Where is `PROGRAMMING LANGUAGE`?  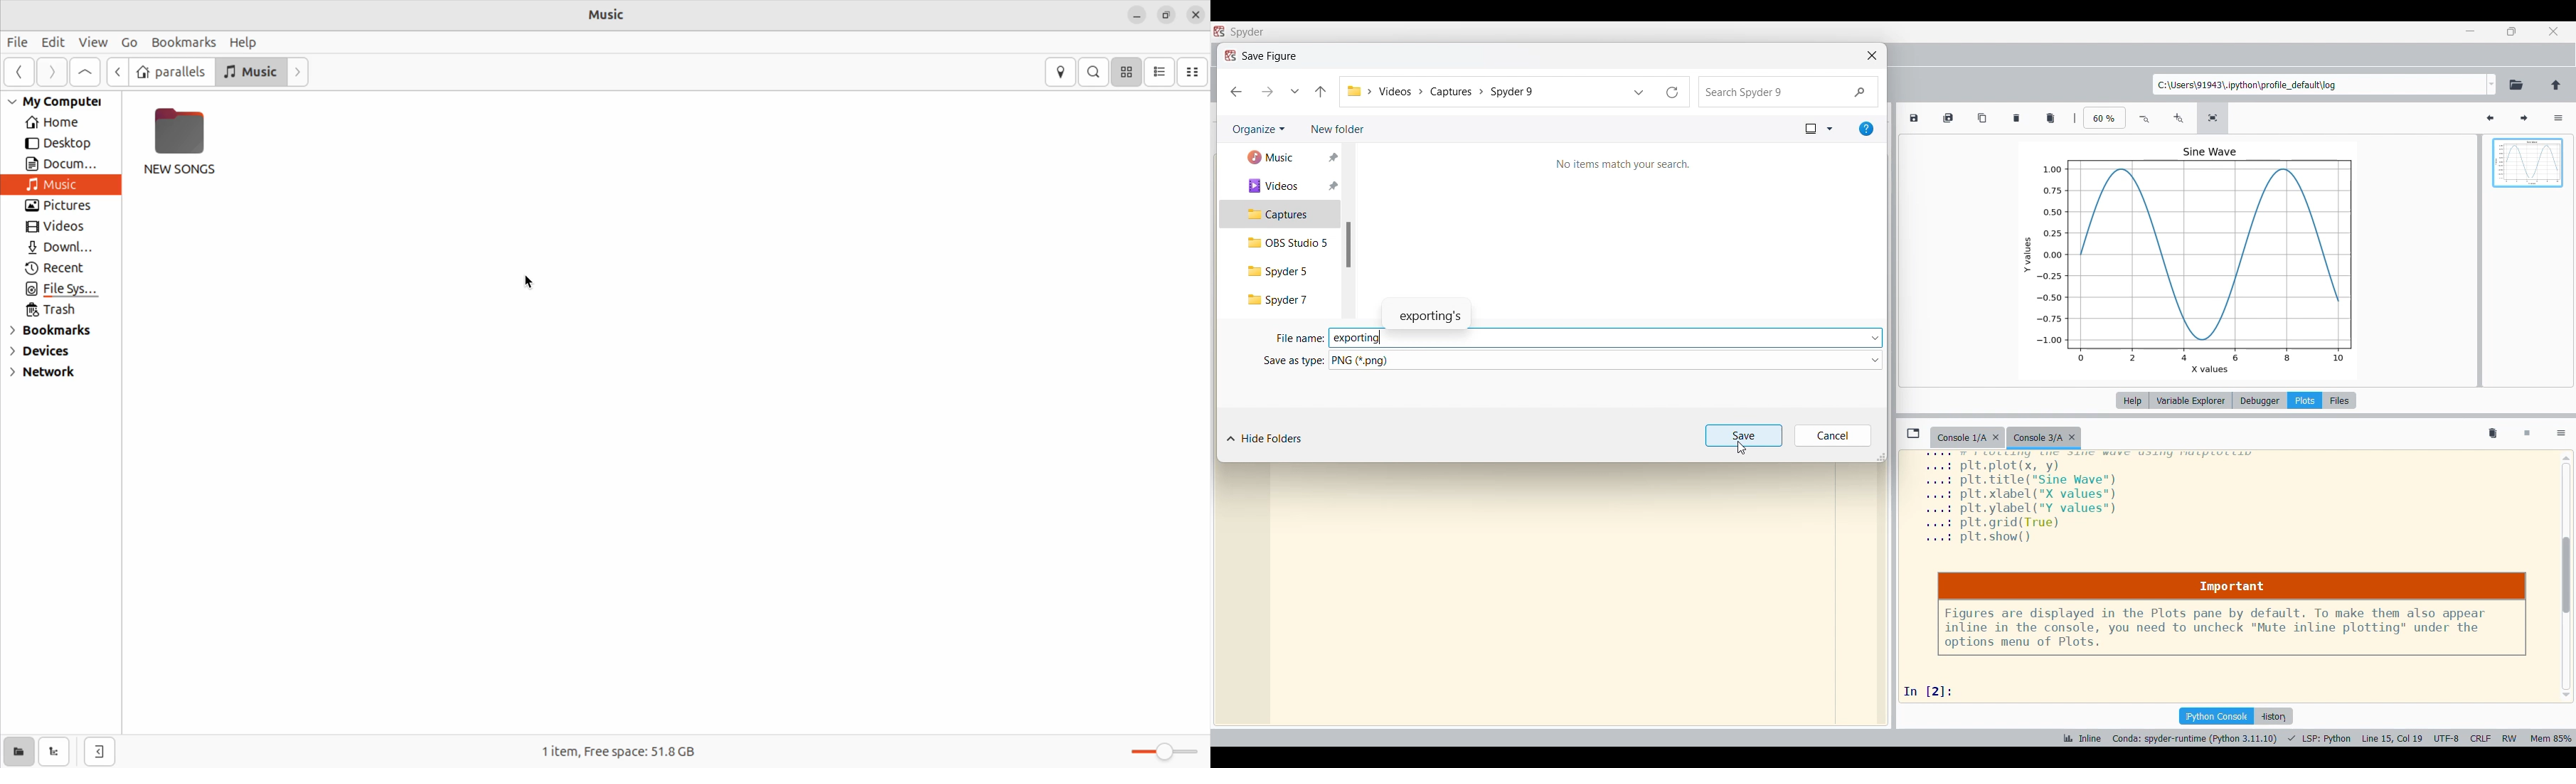 PROGRAMMING LANGUAGE is located at coordinates (2320, 738).